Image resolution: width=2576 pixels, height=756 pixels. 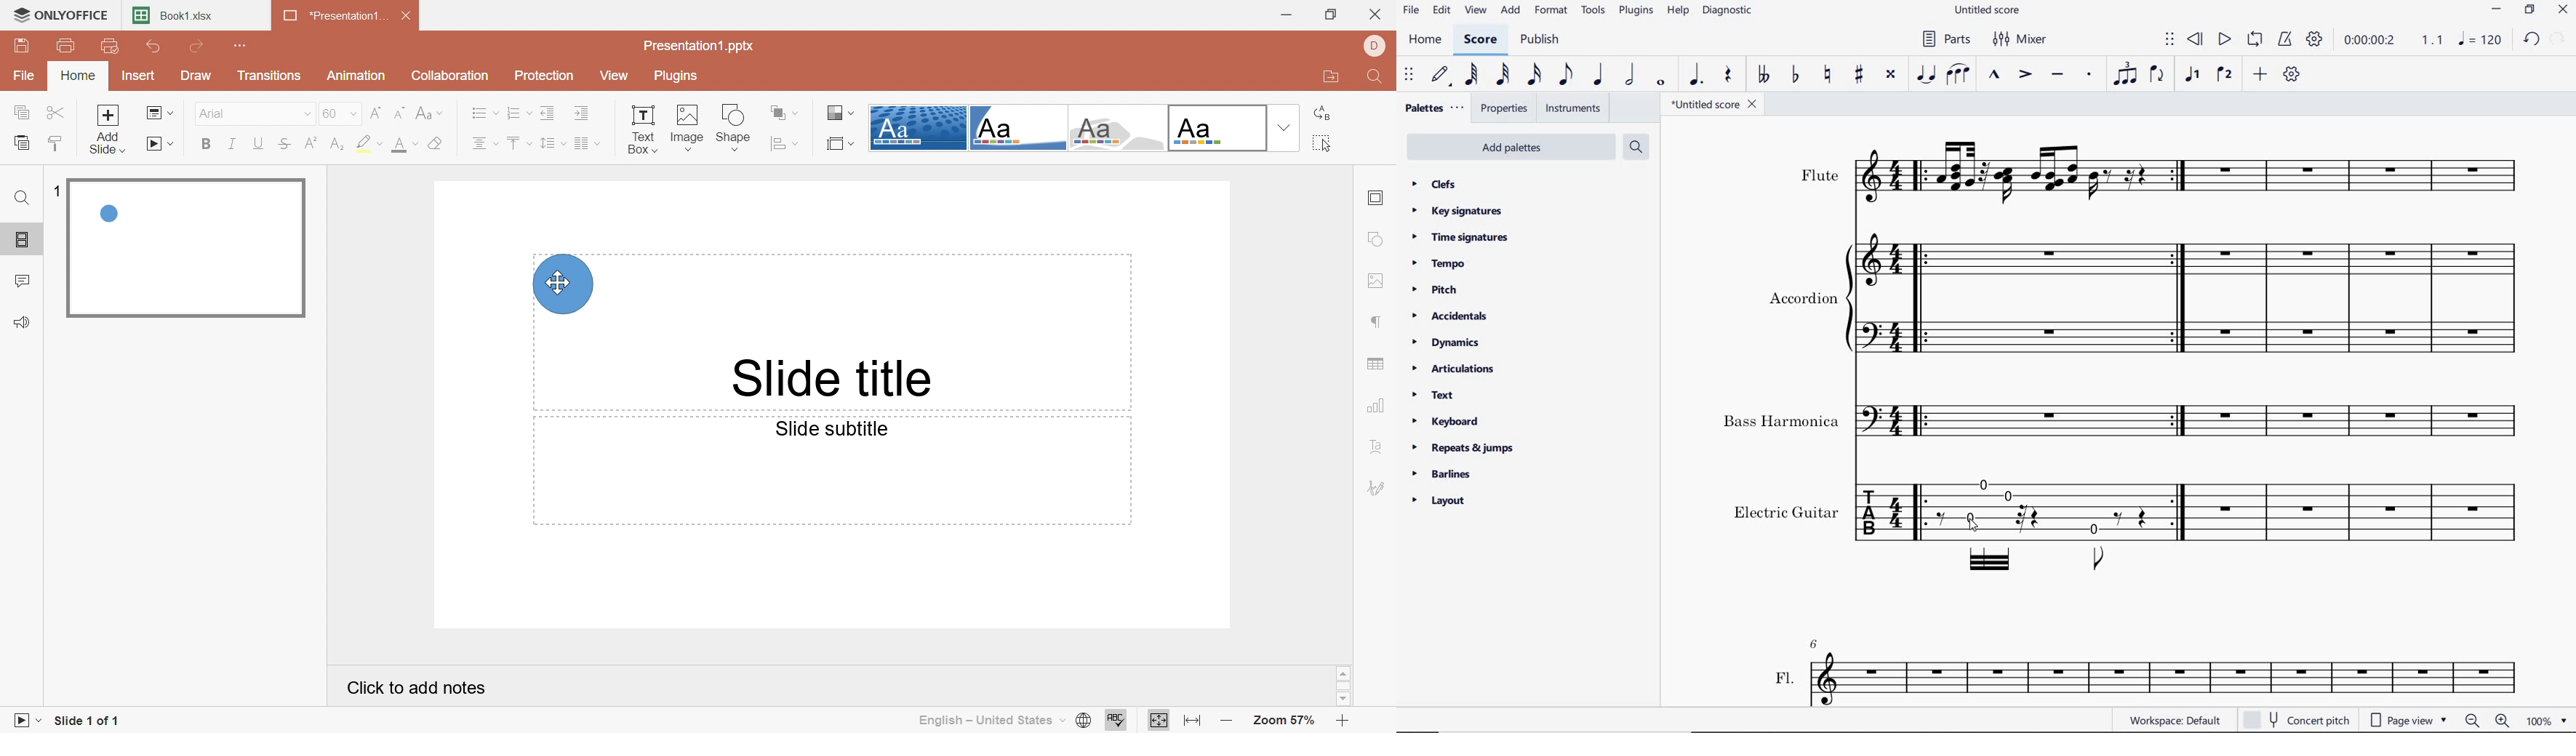 What do you see at coordinates (841, 112) in the screenshot?
I see `Change color theme` at bounding box center [841, 112].